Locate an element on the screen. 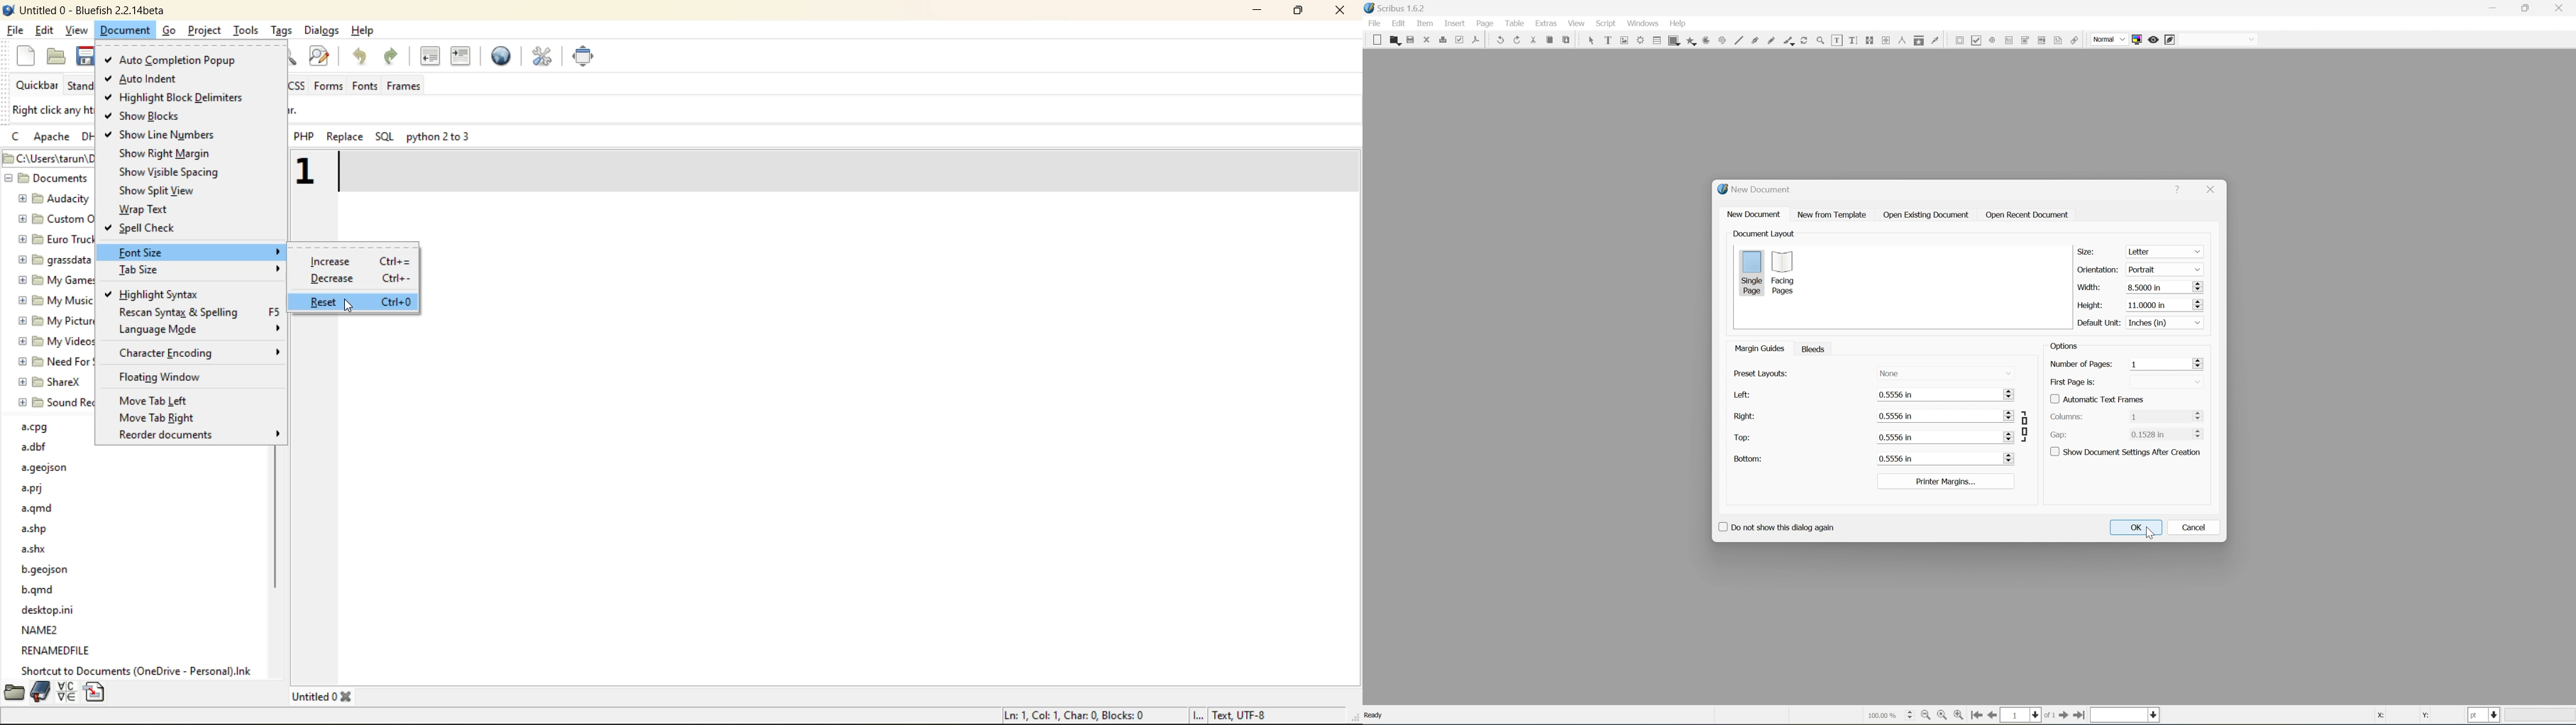 The height and width of the screenshot is (728, 2576). find and replace is located at coordinates (320, 53).